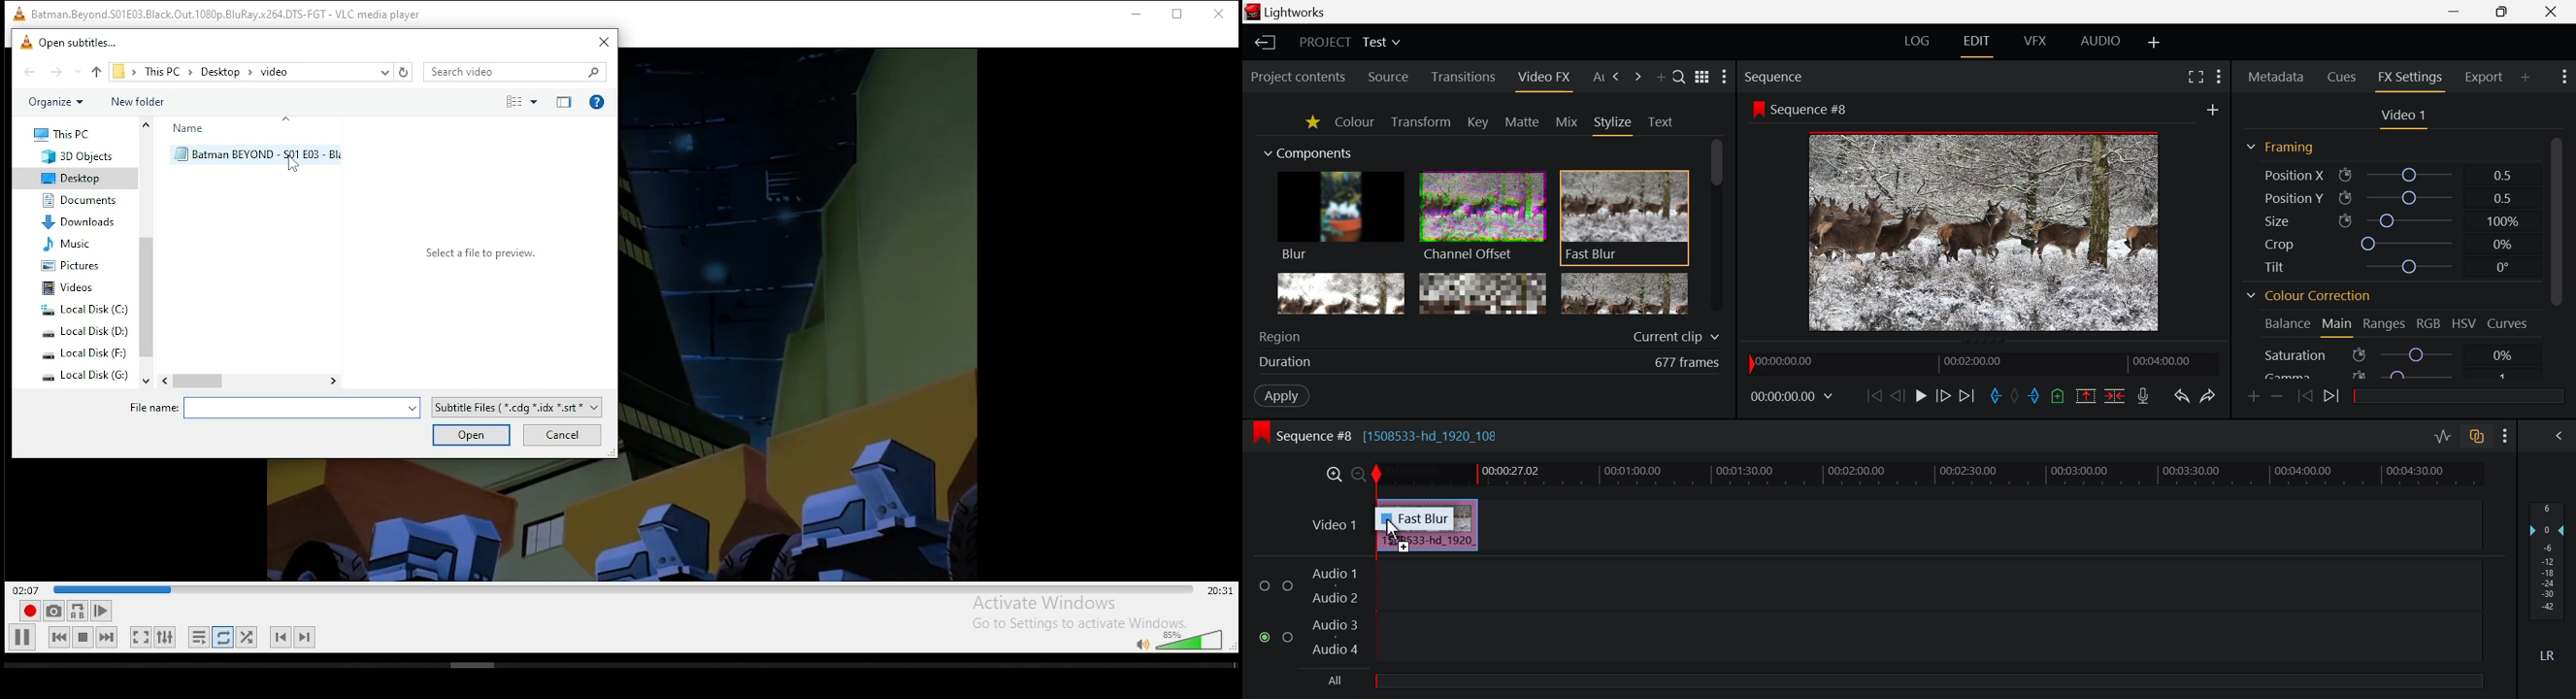 This screenshot has height=700, width=2576. I want to click on elapsed time, so click(25, 588).